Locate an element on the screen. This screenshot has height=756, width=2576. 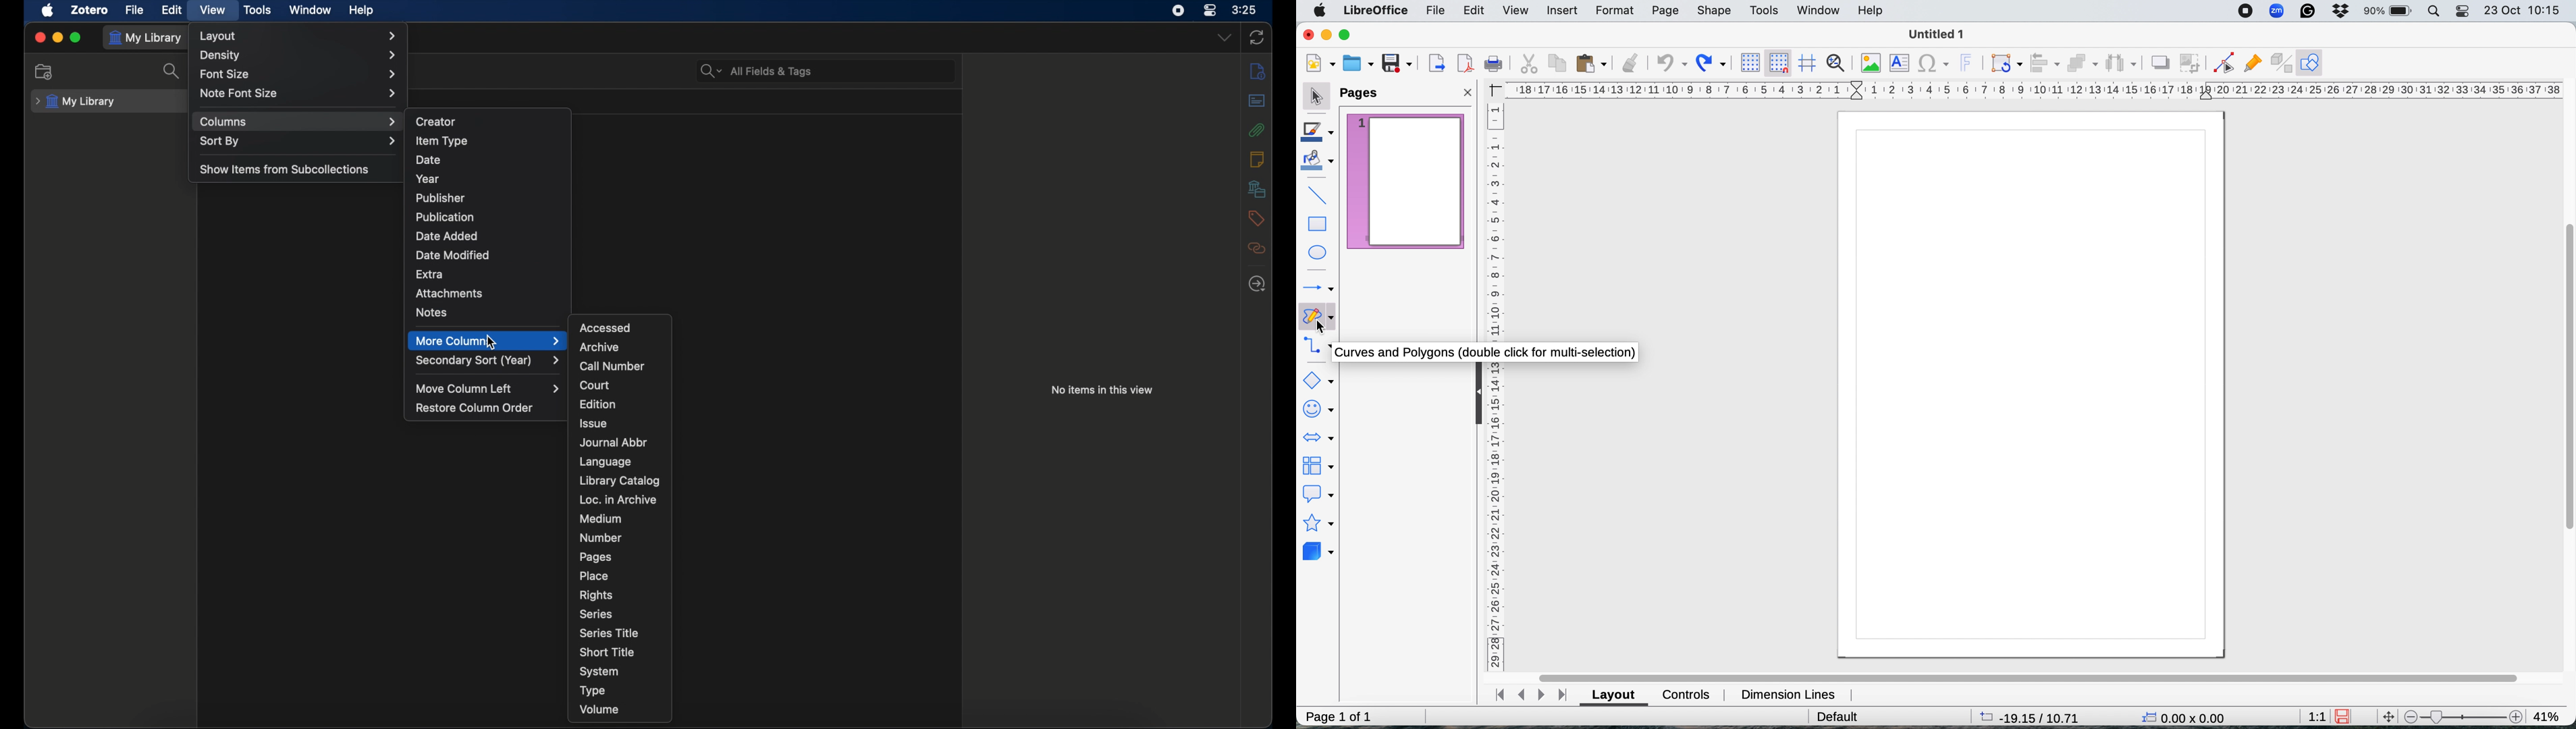
my library is located at coordinates (76, 101).